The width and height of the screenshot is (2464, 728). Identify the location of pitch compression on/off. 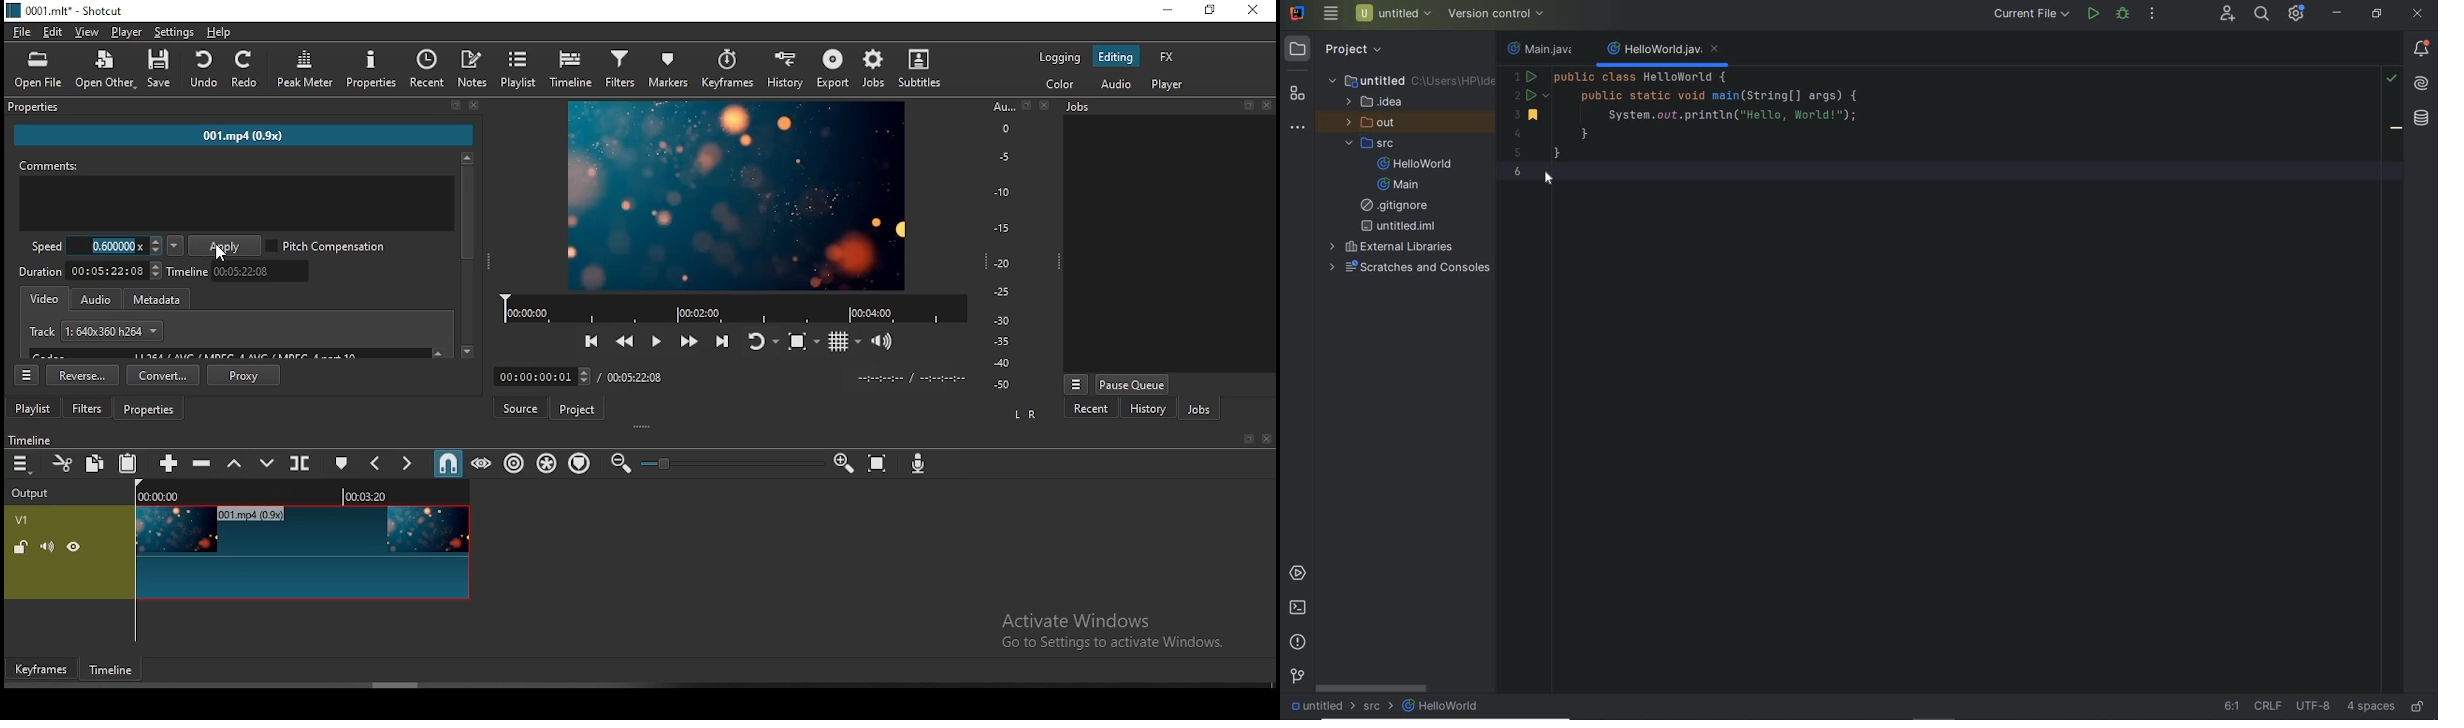
(327, 246).